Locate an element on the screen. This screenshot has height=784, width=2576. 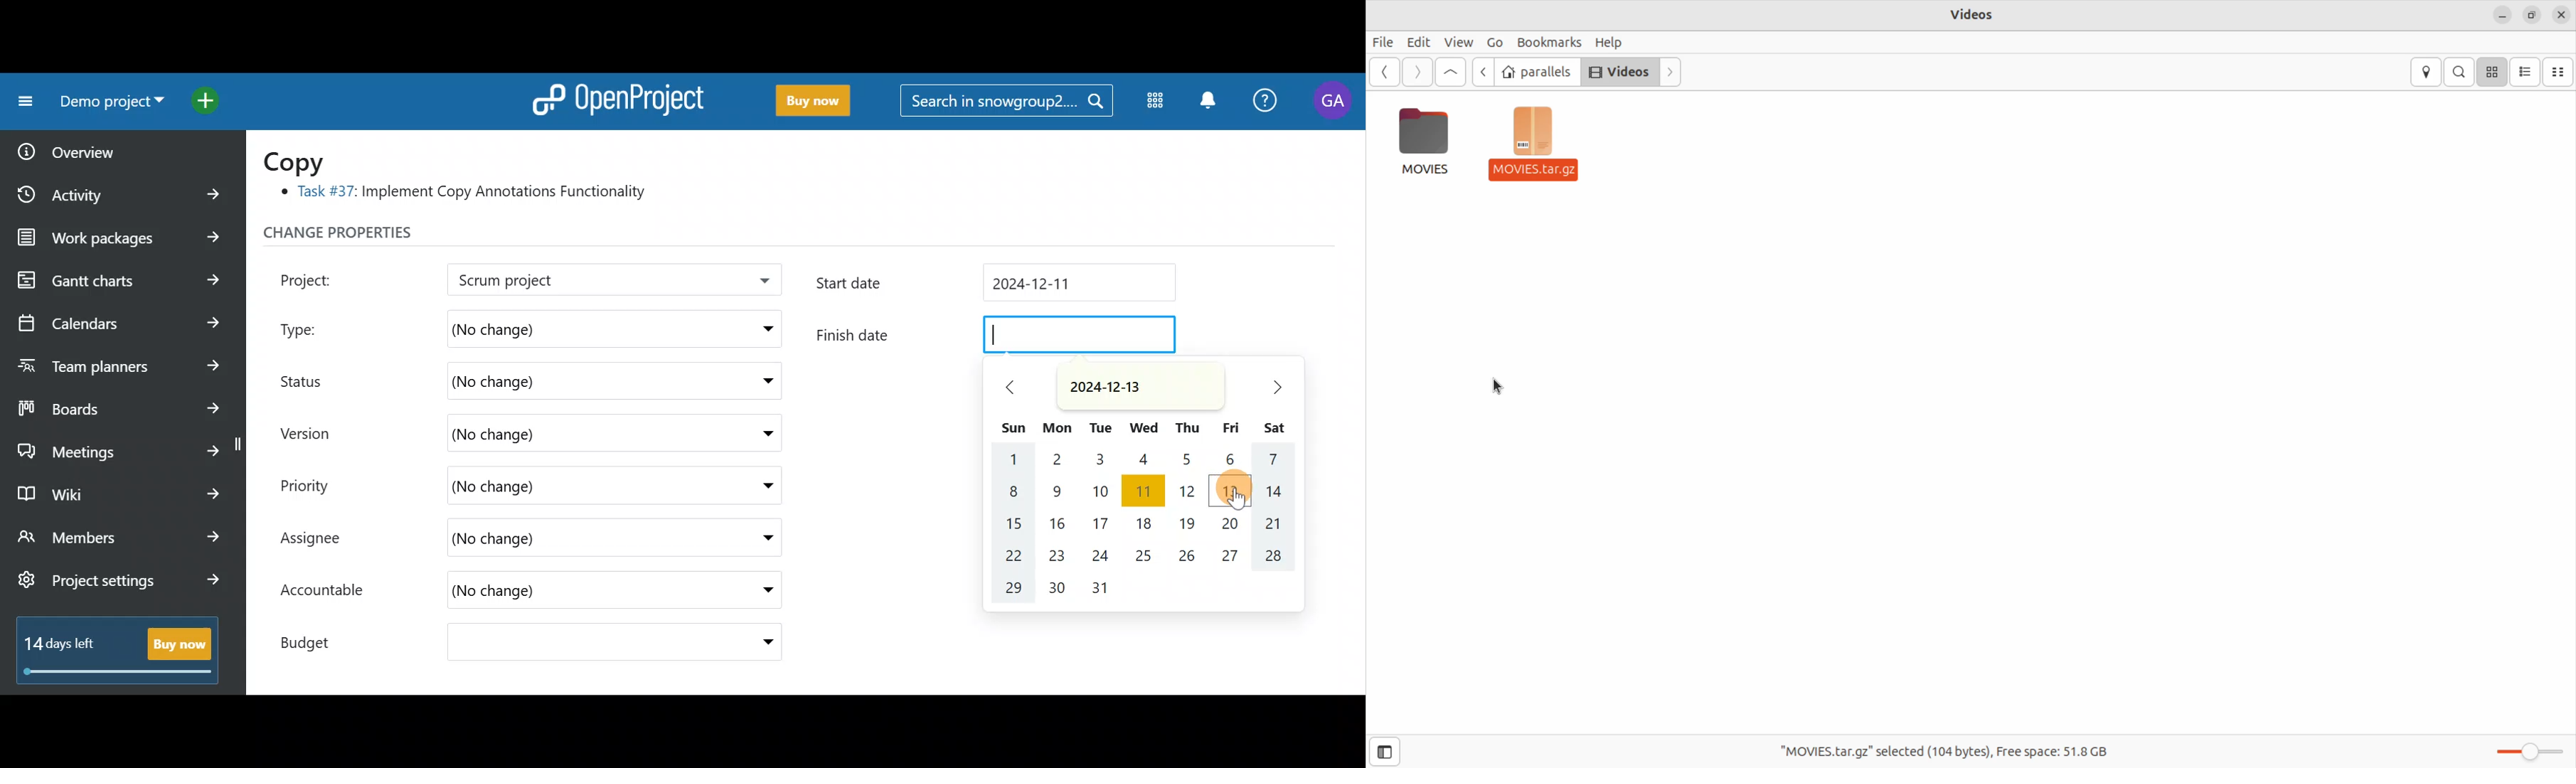
(No change) is located at coordinates (562, 540).